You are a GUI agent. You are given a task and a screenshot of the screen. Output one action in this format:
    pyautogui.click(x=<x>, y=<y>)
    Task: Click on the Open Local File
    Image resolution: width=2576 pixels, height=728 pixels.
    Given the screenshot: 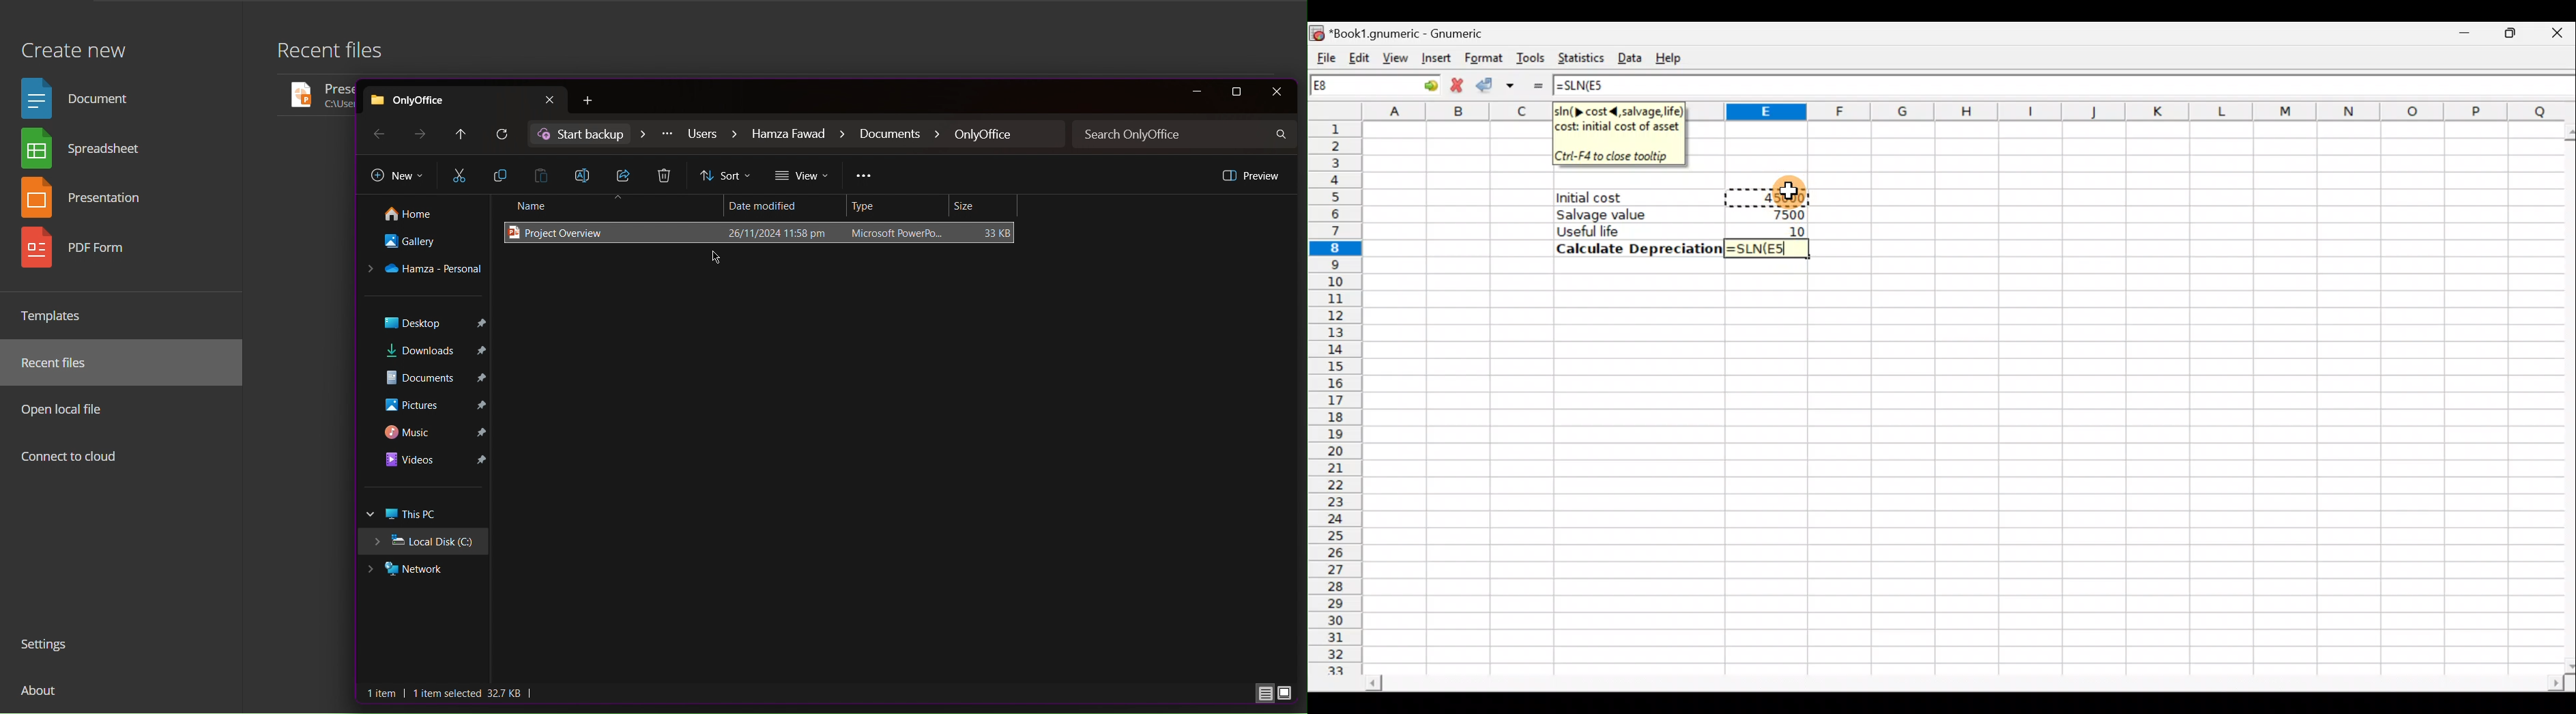 What is the action you would take?
    pyautogui.click(x=67, y=409)
    